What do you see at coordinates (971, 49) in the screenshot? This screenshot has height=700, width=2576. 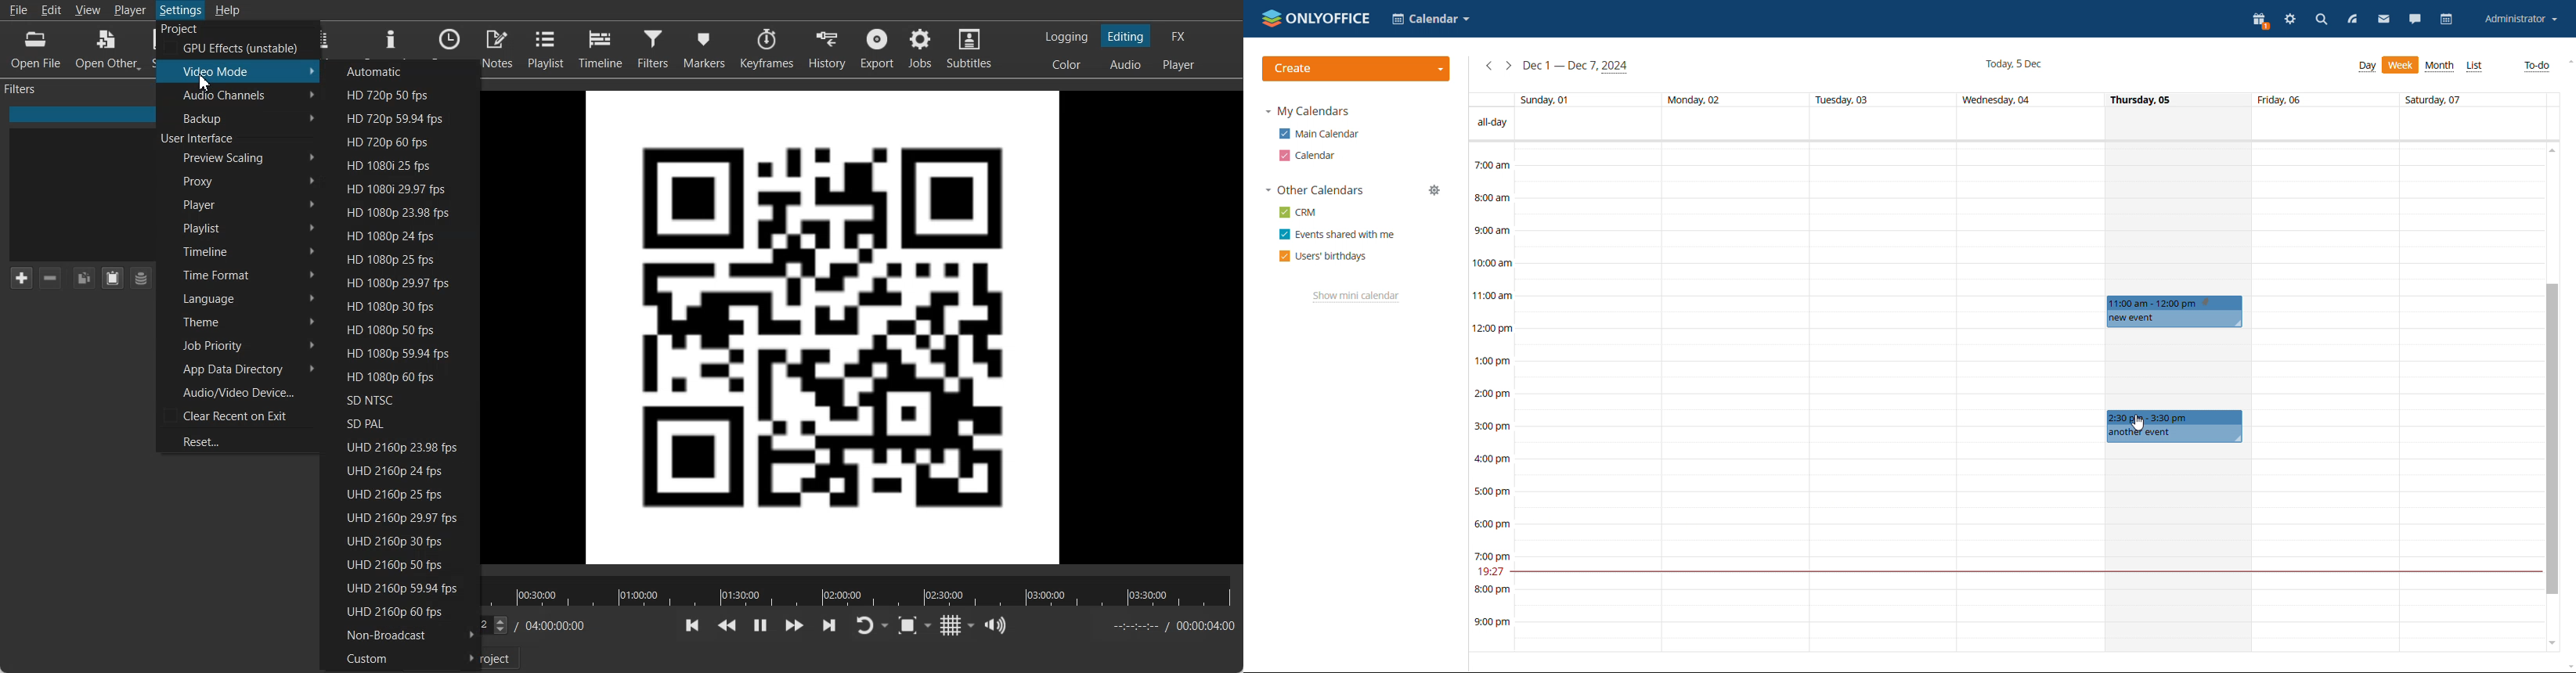 I see `Subtitles` at bounding box center [971, 49].